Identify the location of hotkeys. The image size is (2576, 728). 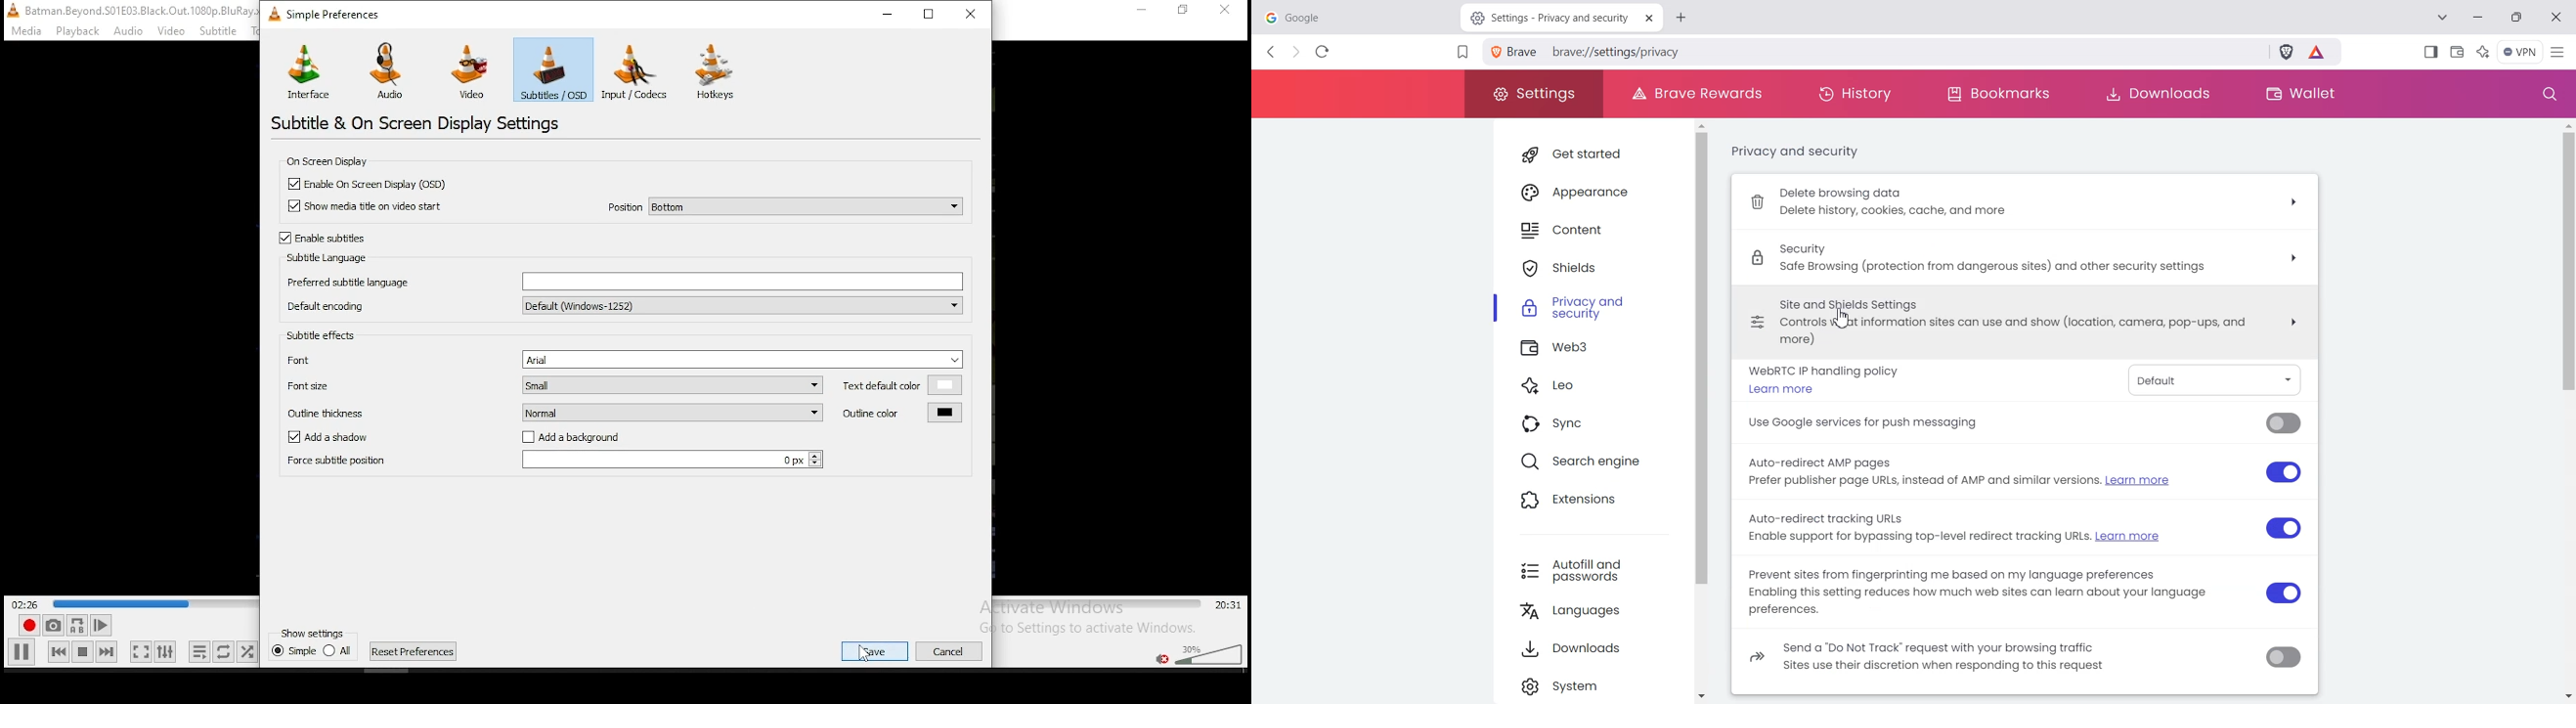
(717, 71).